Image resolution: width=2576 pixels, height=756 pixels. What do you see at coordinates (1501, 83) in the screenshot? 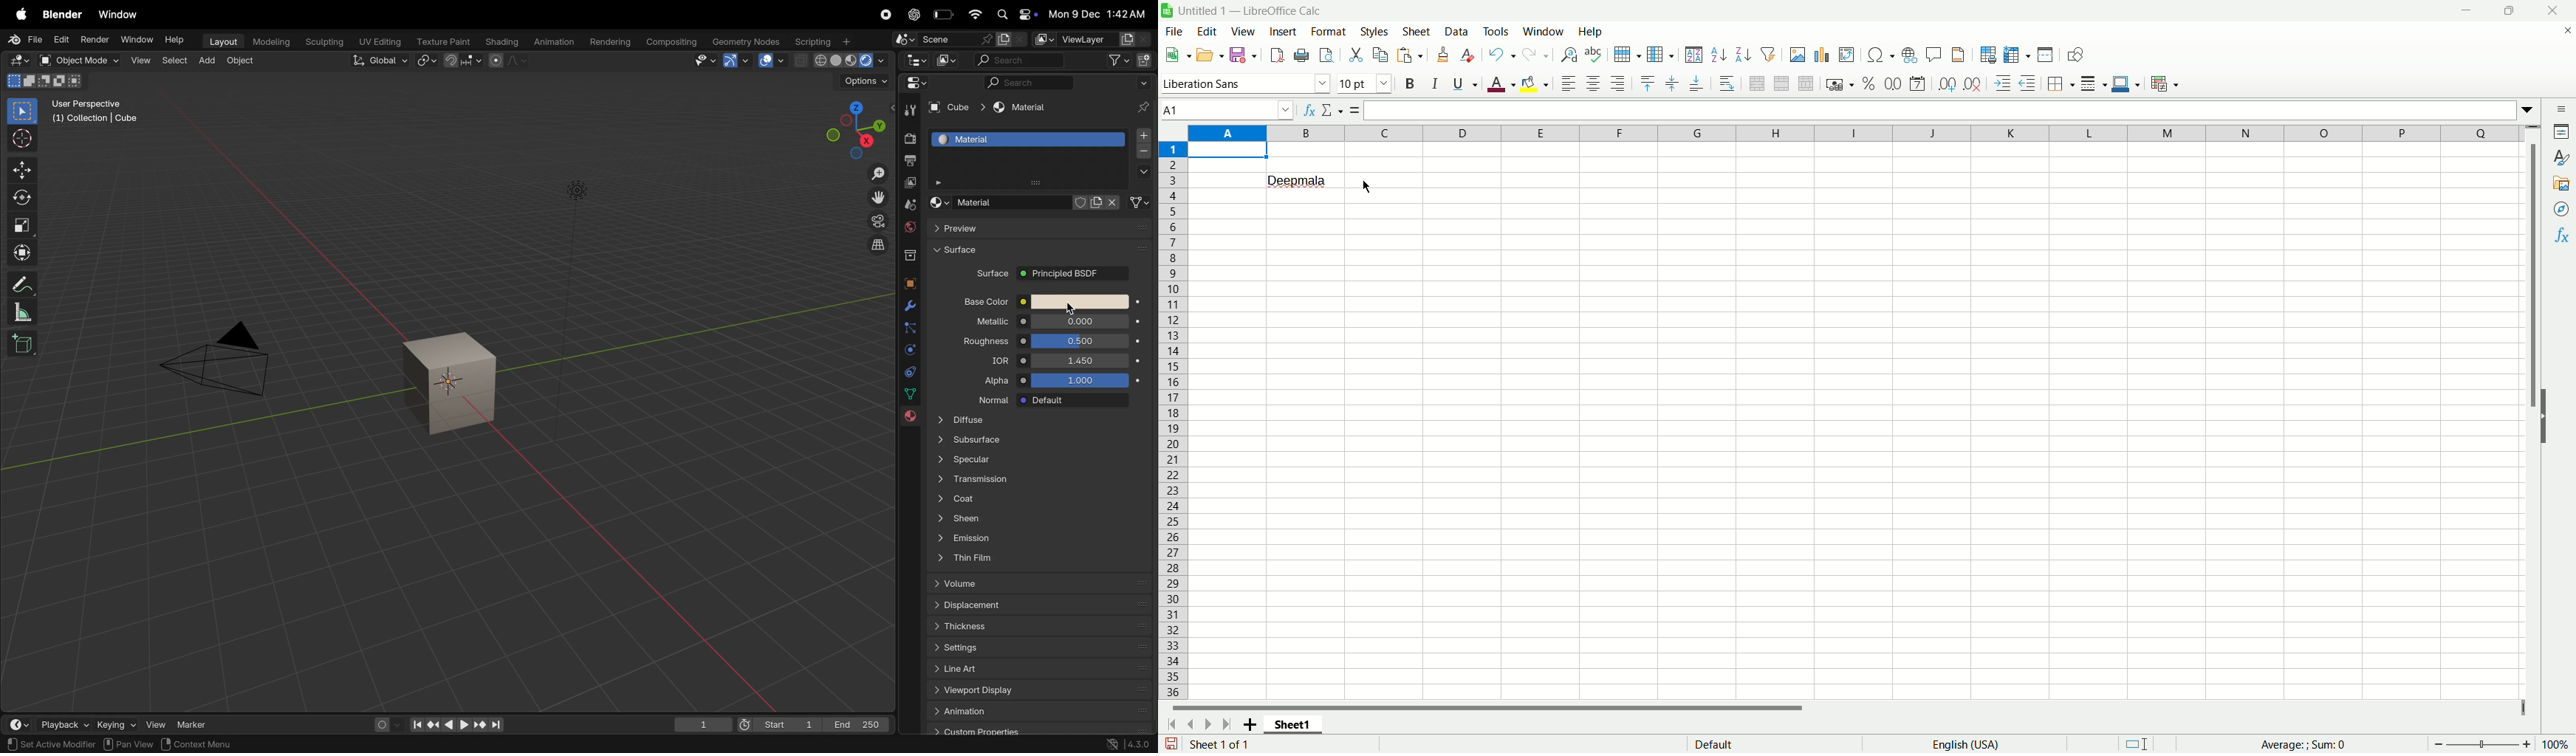
I see `Font color` at bounding box center [1501, 83].